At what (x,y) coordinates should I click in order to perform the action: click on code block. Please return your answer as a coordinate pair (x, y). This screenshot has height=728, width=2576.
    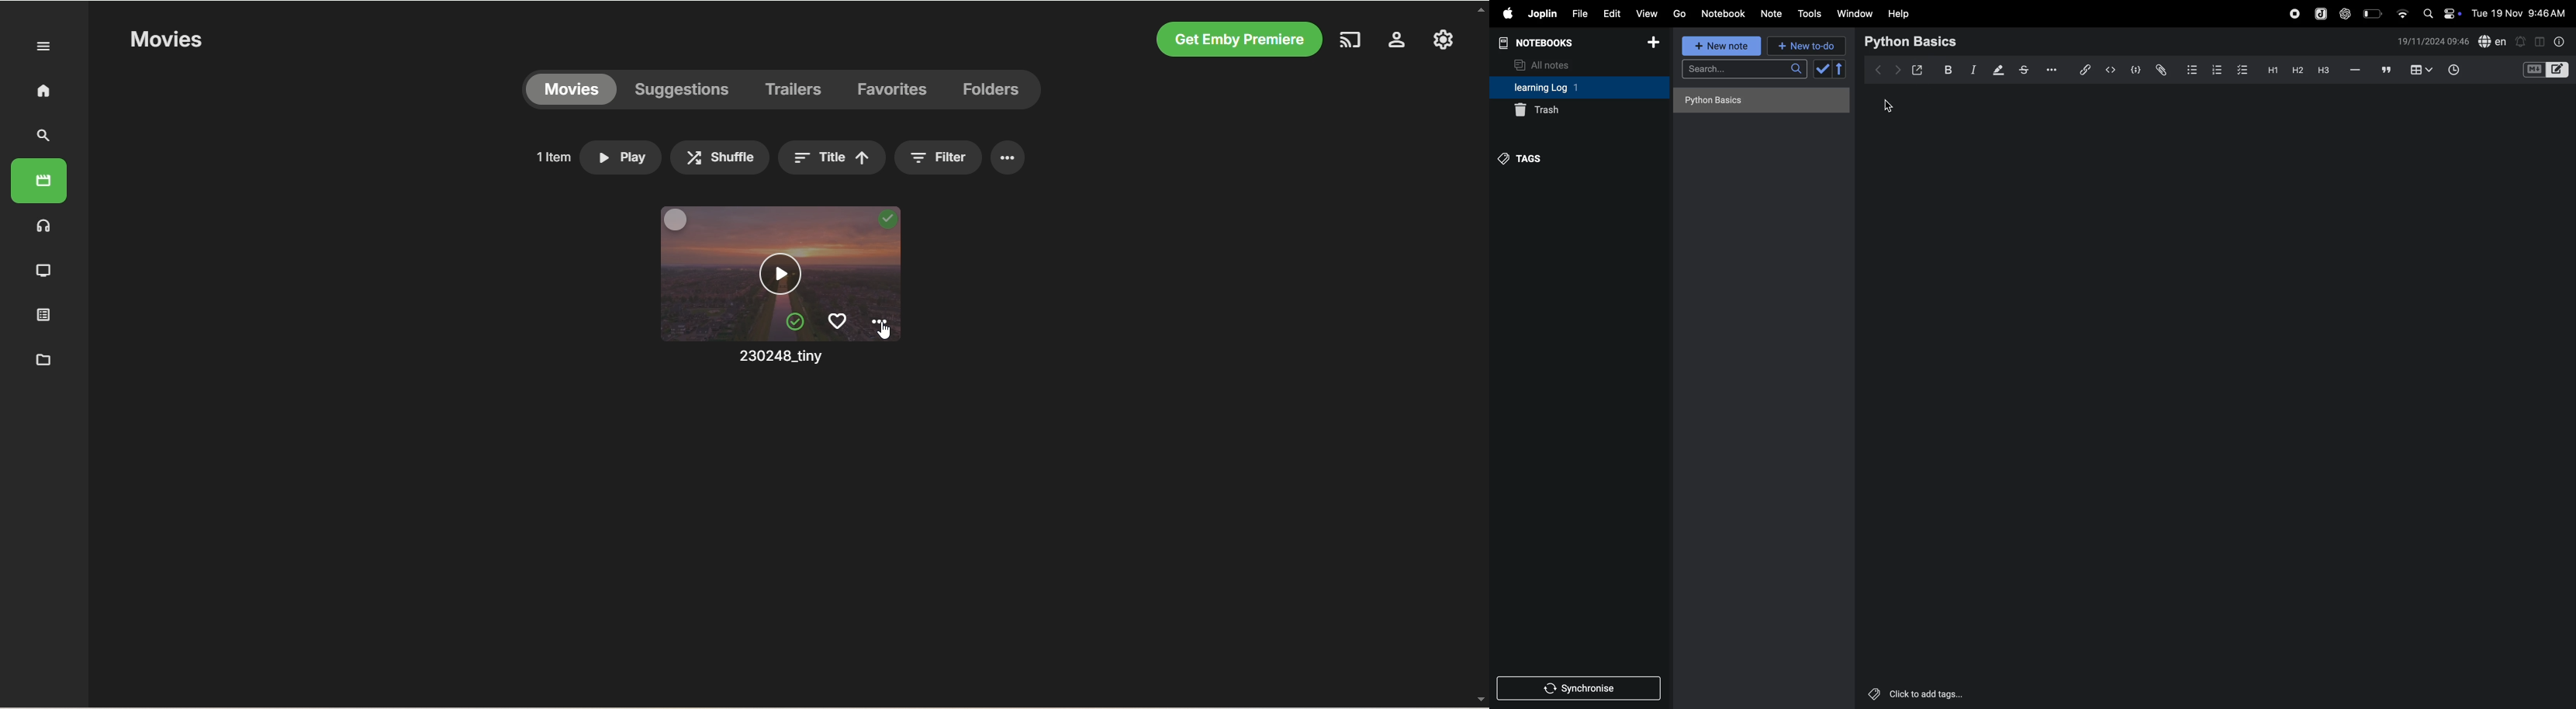
    Looking at the image, I should click on (2134, 71).